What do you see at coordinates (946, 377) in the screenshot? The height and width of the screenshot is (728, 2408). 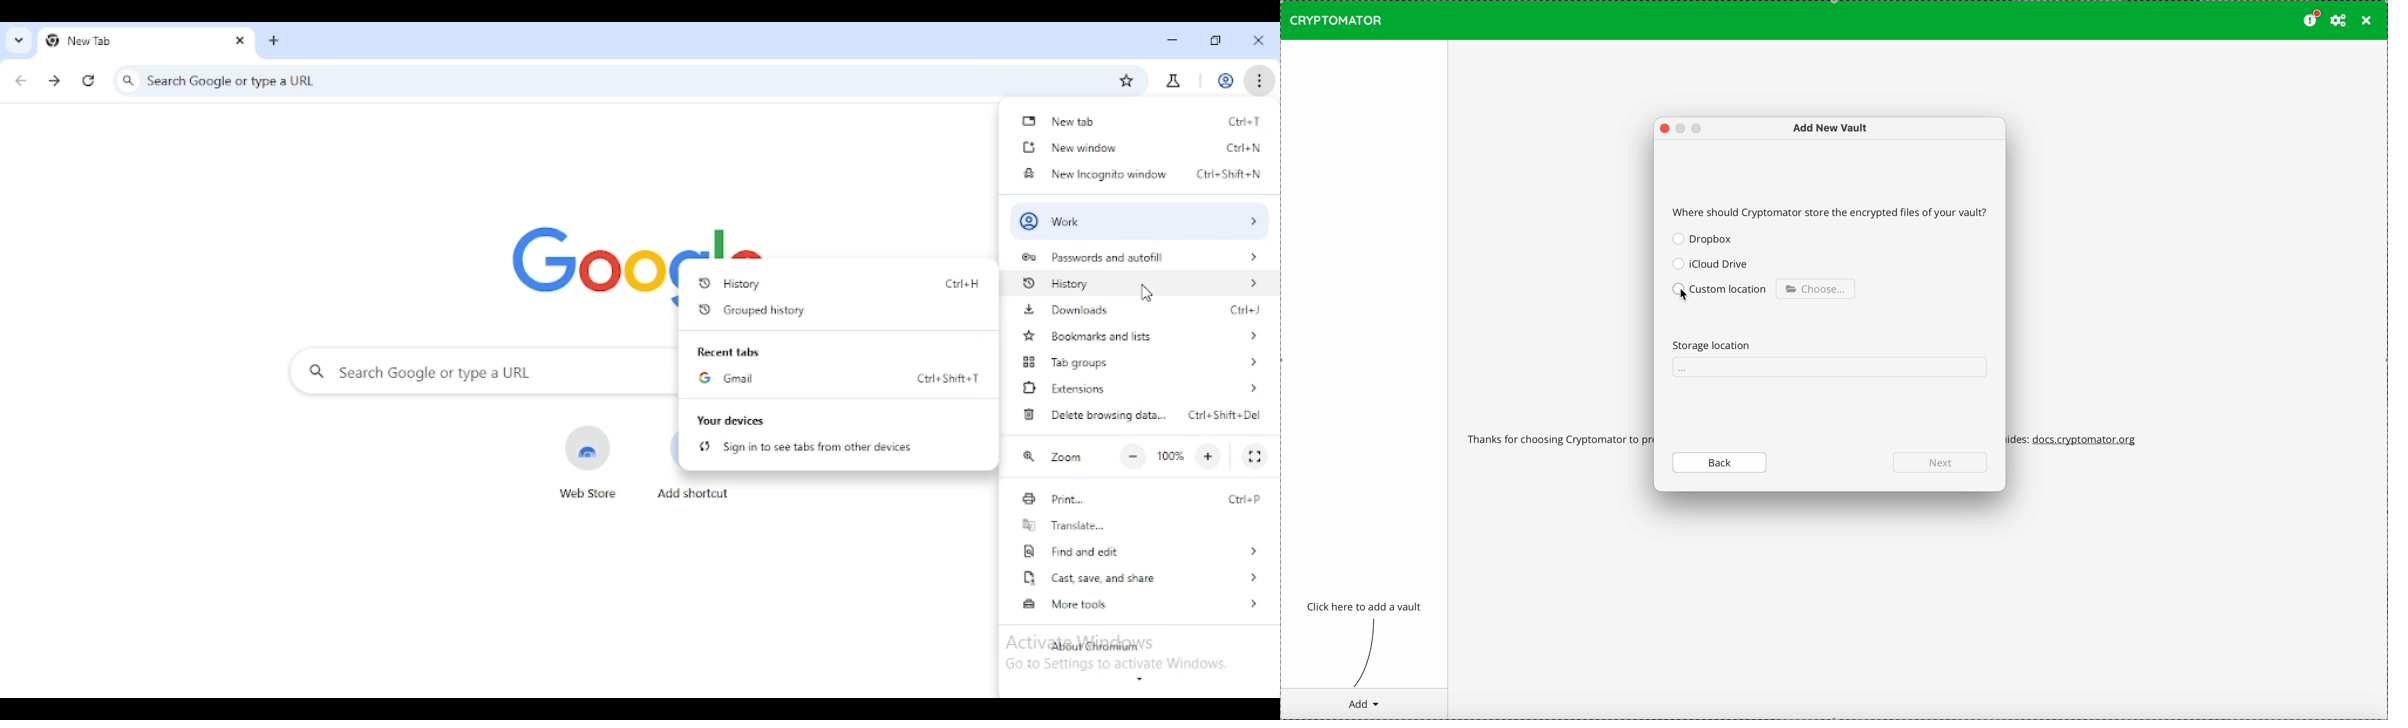 I see `shortcut for gmail` at bounding box center [946, 377].